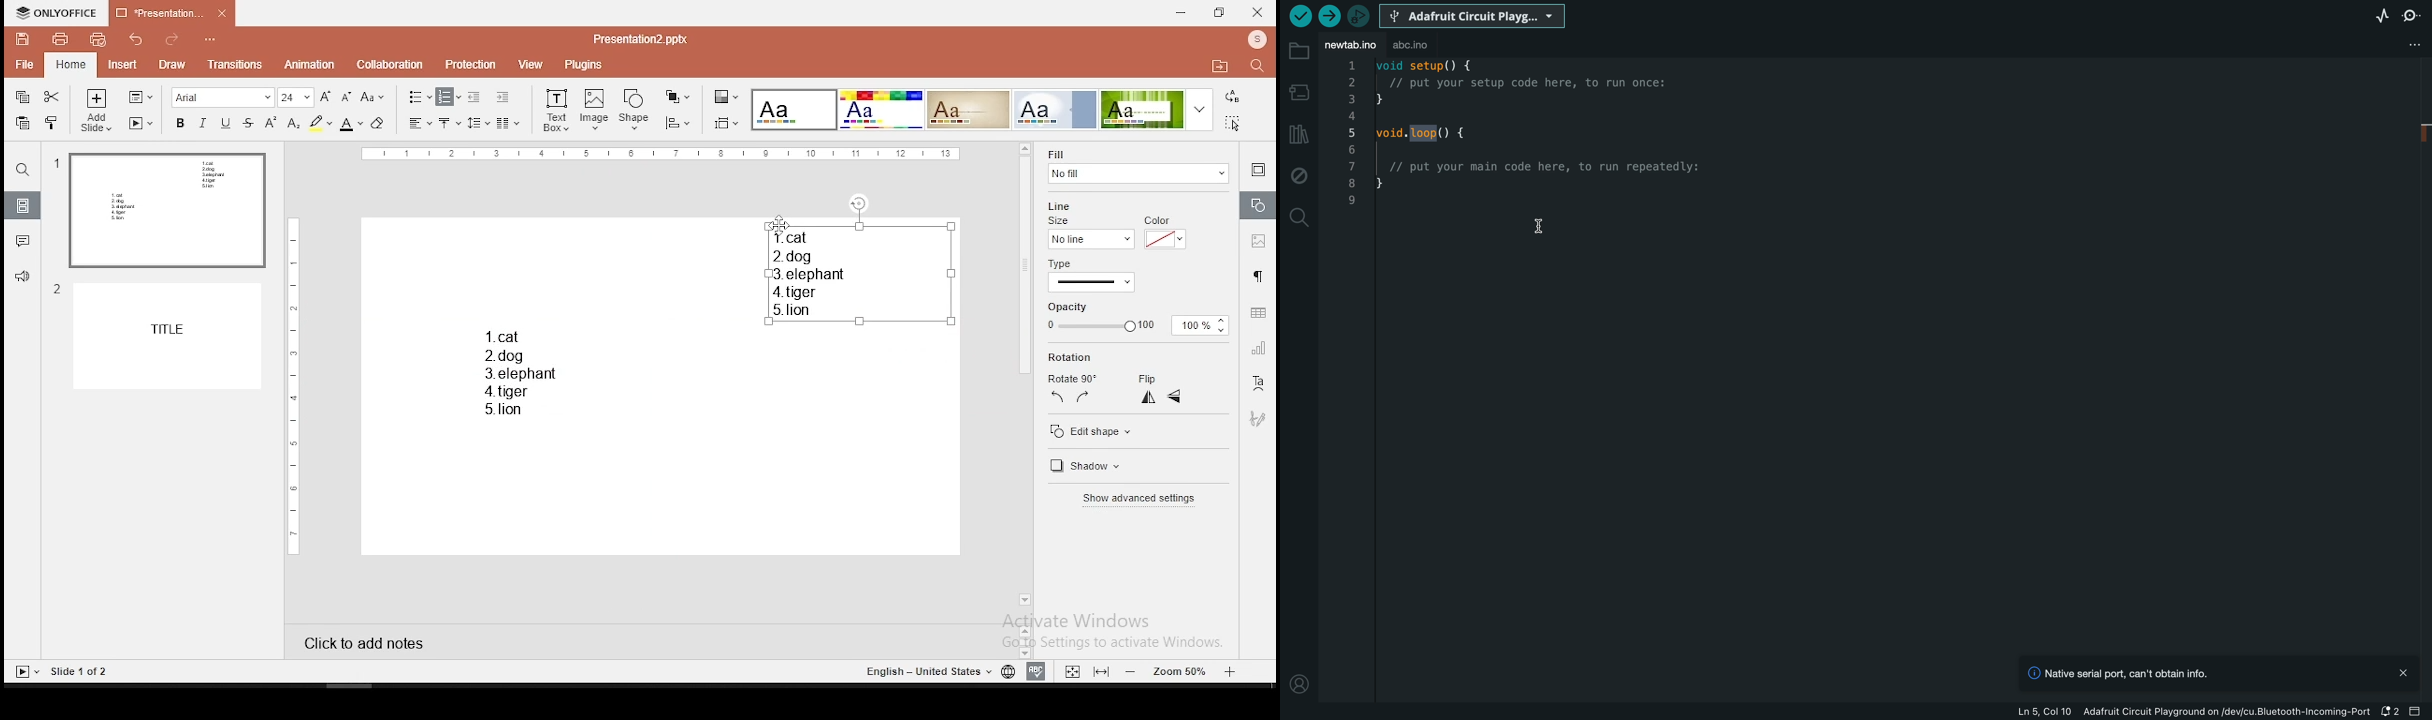 The image size is (2436, 728). I want to click on horizontal align, so click(419, 124).